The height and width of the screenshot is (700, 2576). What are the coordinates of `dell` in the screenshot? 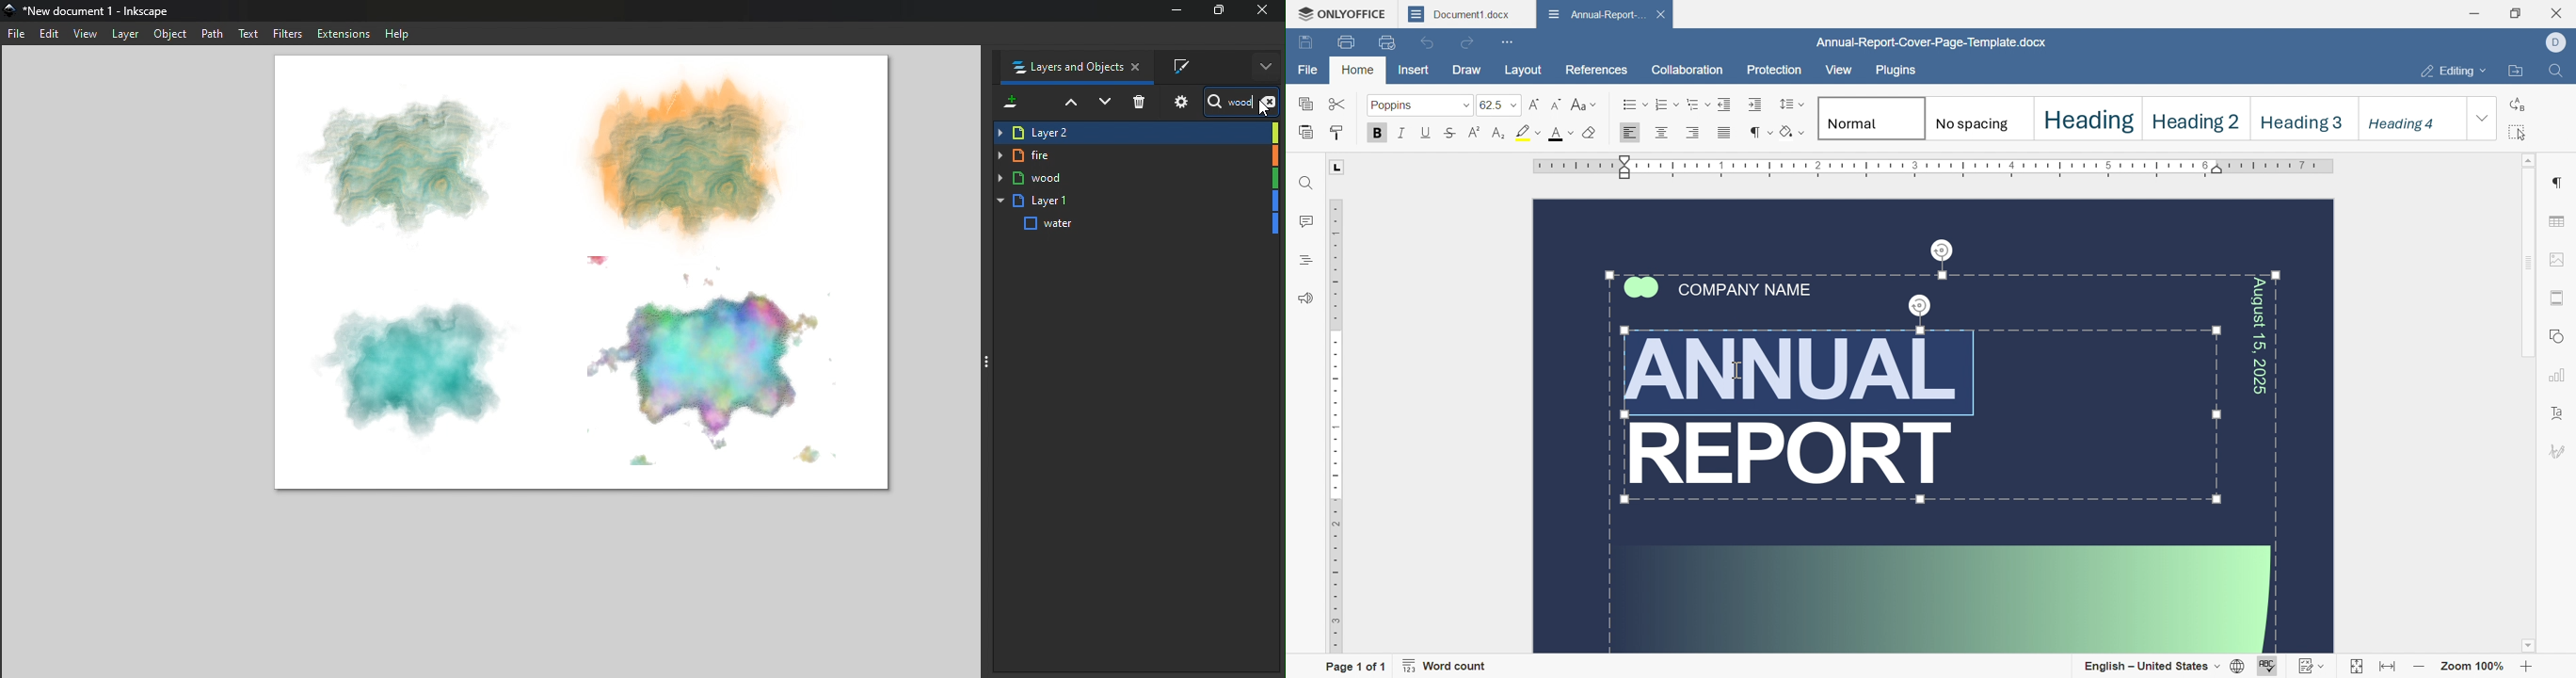 It's located at (2558, 44).